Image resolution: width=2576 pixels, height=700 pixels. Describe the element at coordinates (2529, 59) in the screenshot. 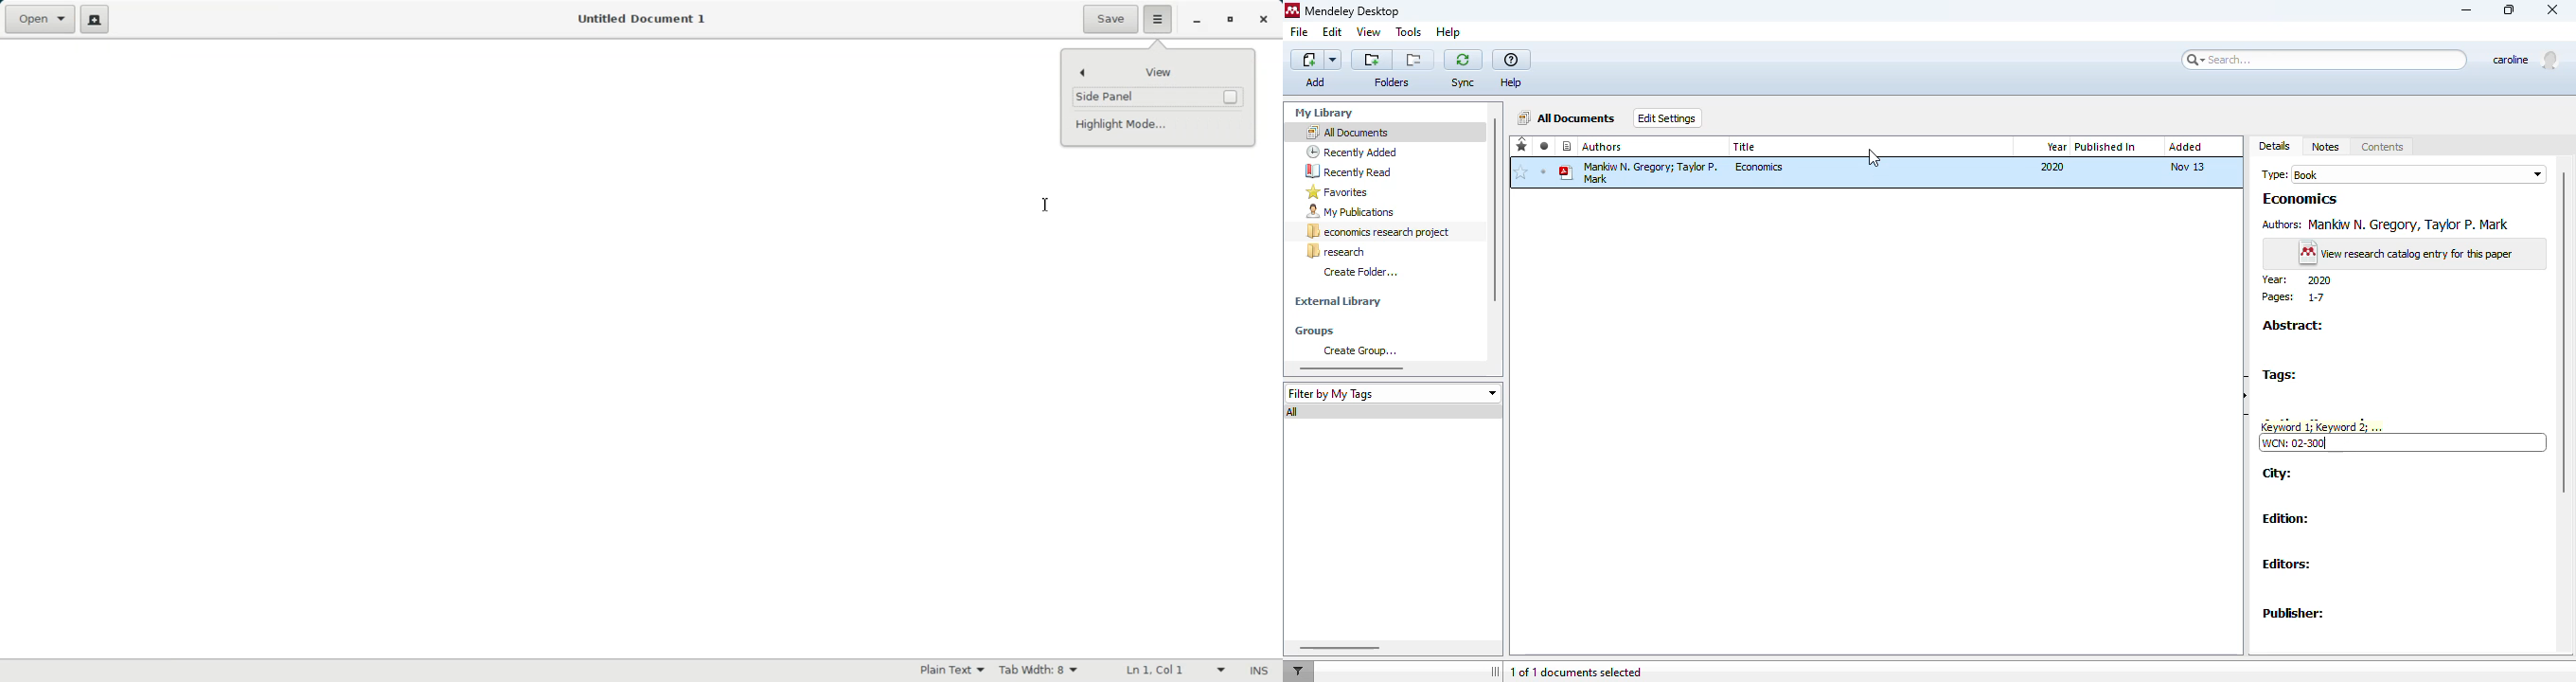

I see `profile` at that location.